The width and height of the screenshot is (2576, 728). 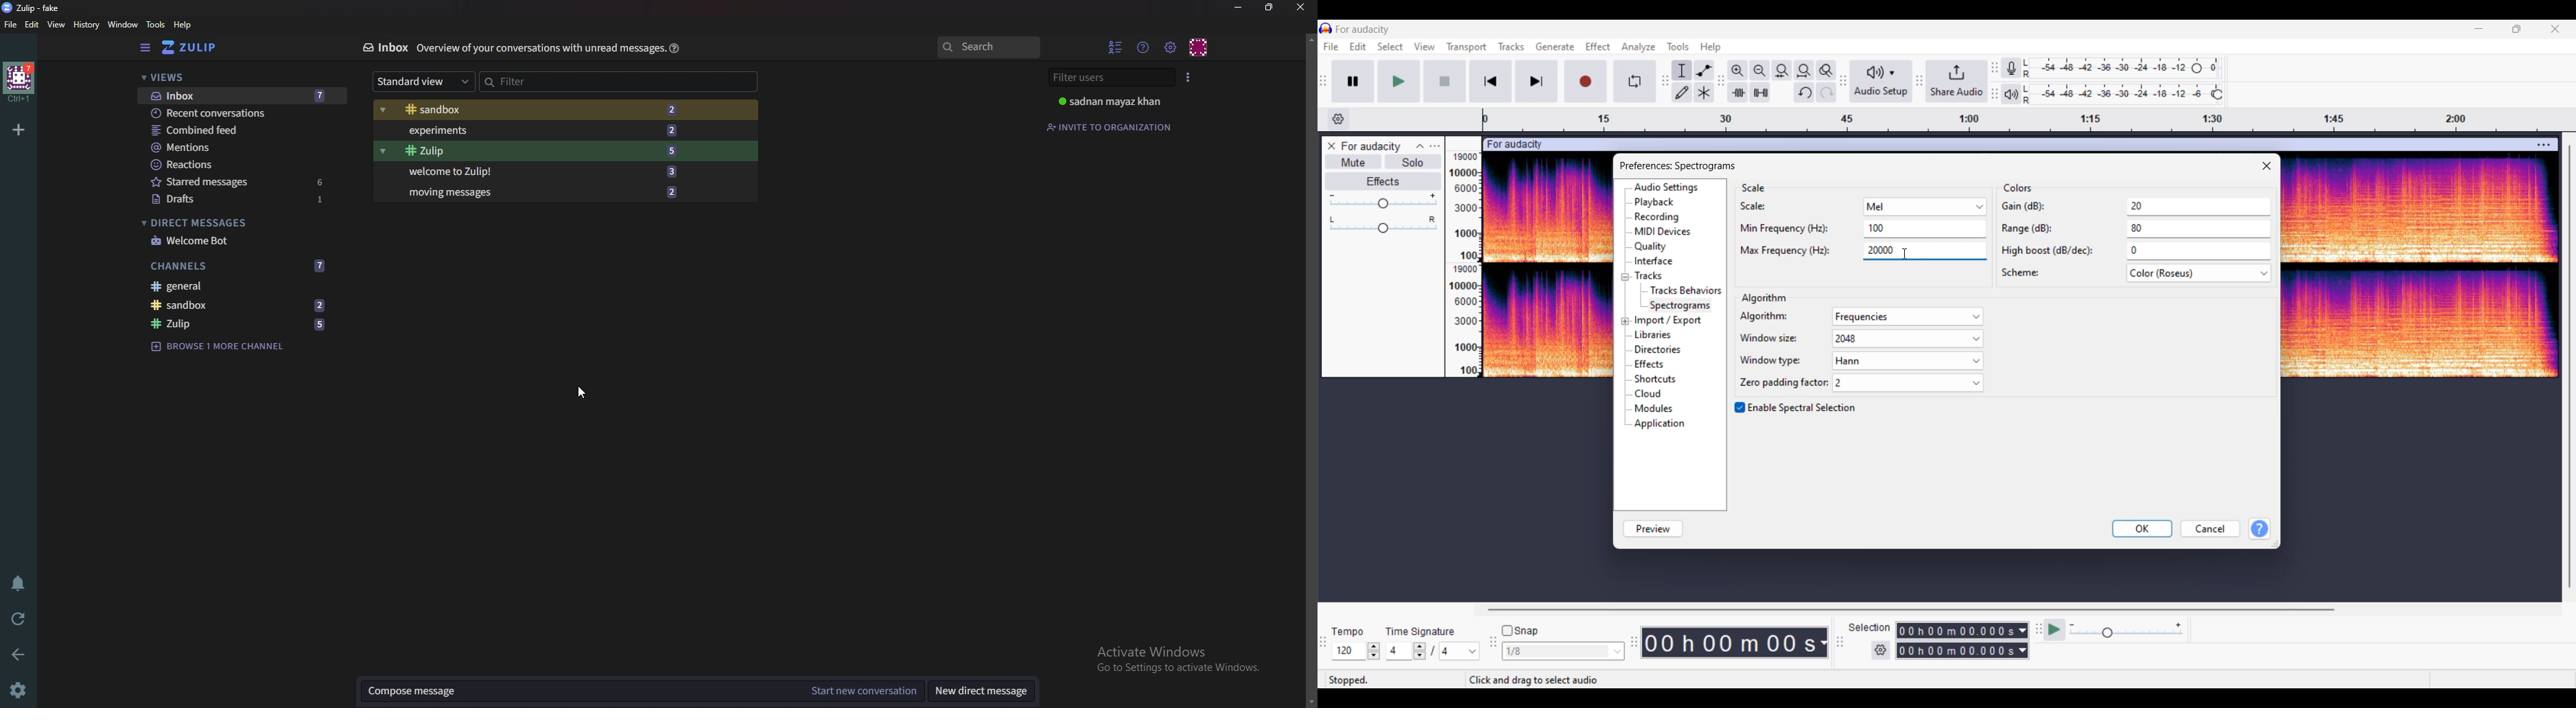 I want to click on Tempo settings, so click(x=1356, y=651).